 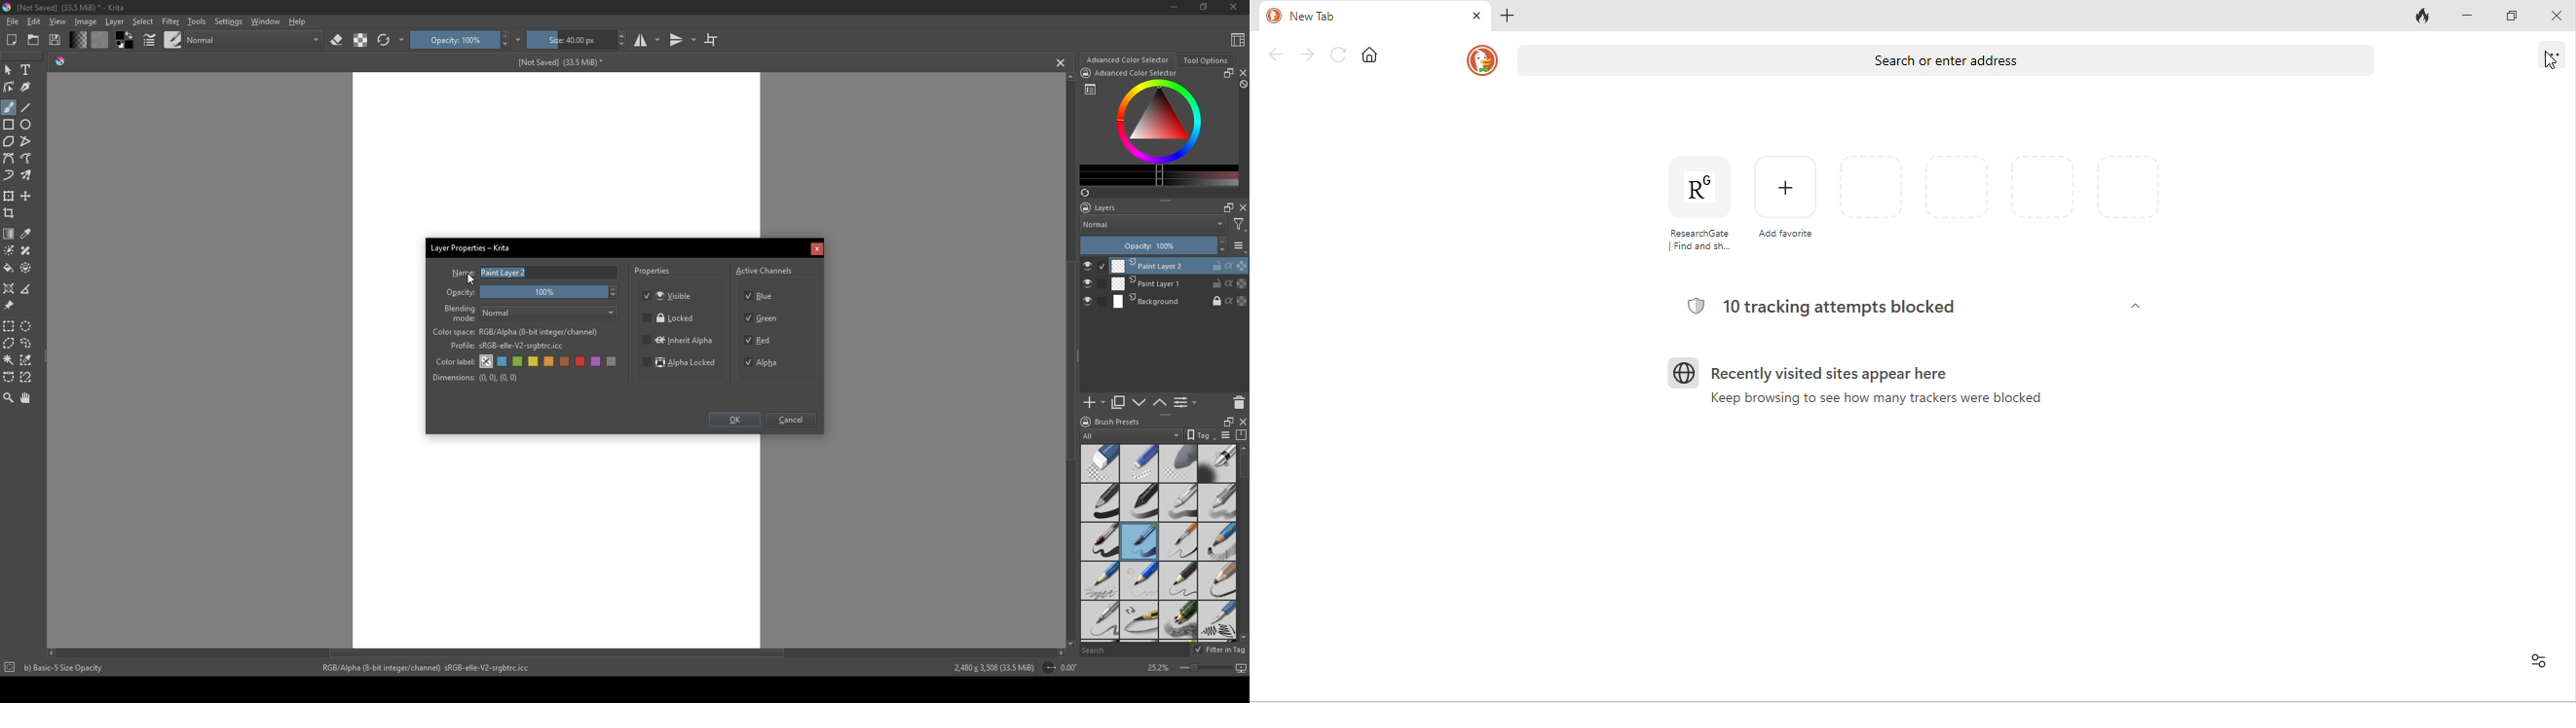 What do you see at coordinates (143, 21) in the screenshot?
I see `Select` at bounding box center [143, 21].